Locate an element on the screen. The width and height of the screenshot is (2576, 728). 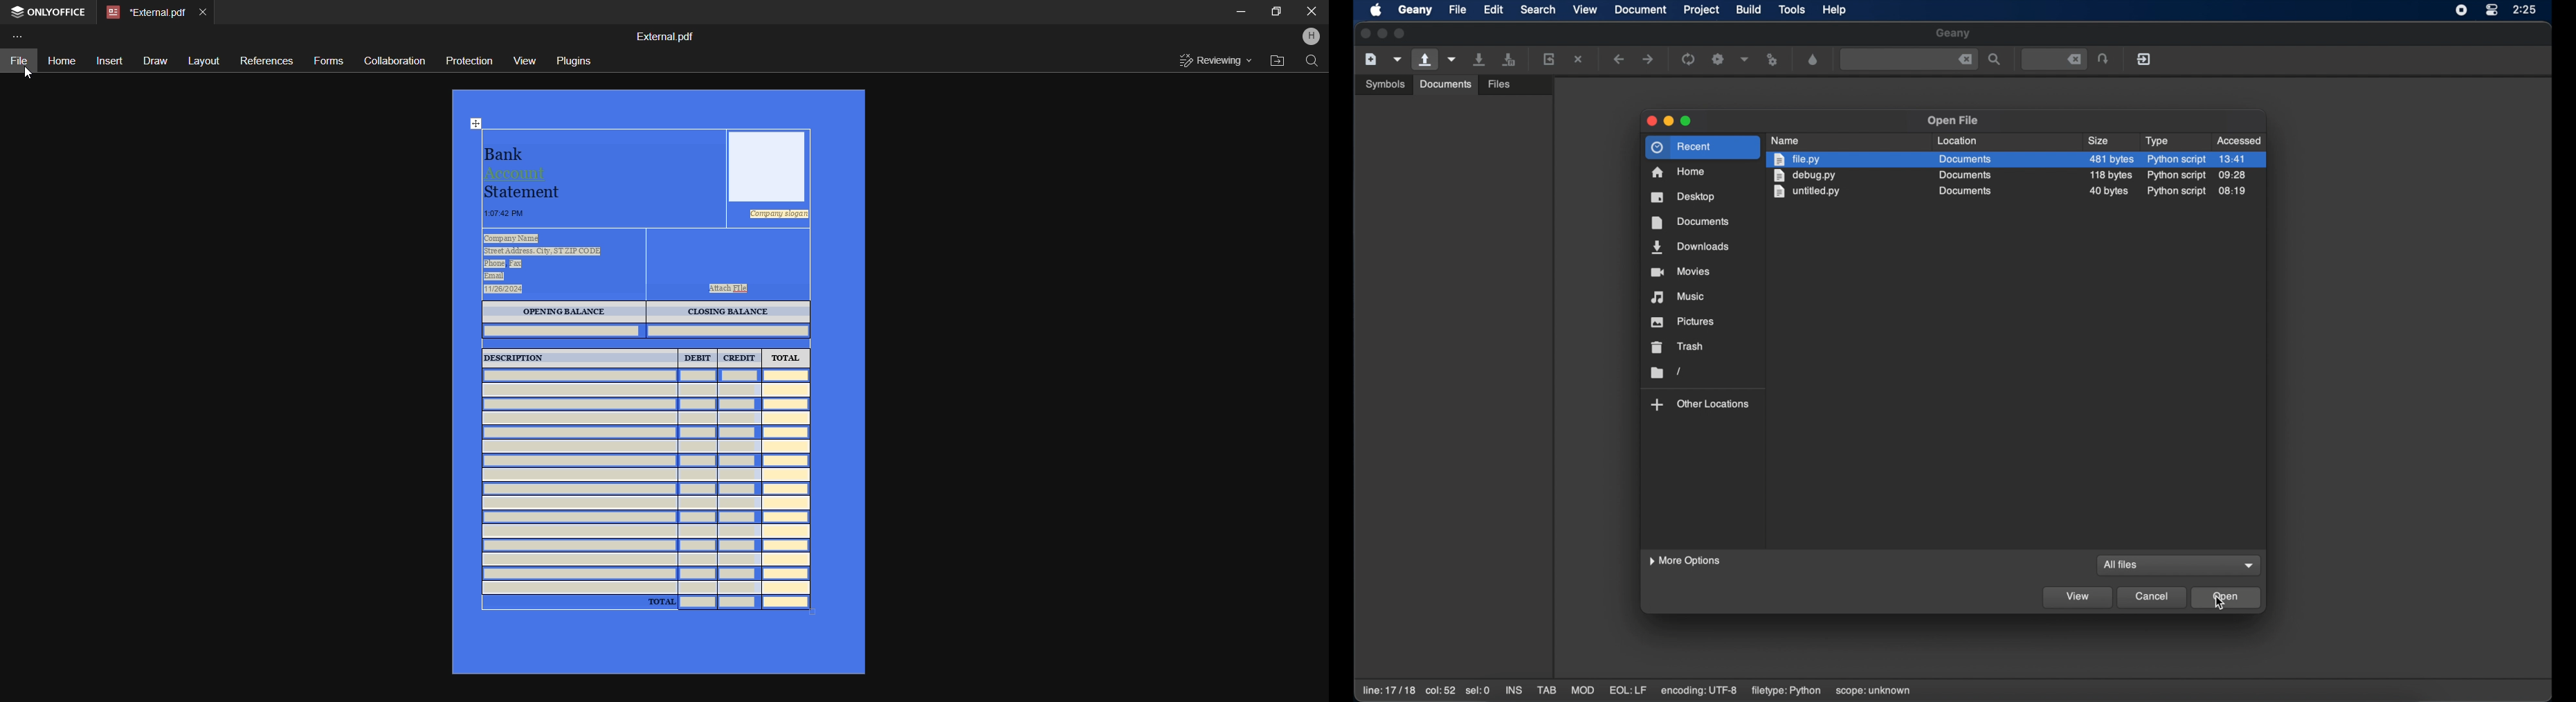
name is located at coordinates (1786, 140).